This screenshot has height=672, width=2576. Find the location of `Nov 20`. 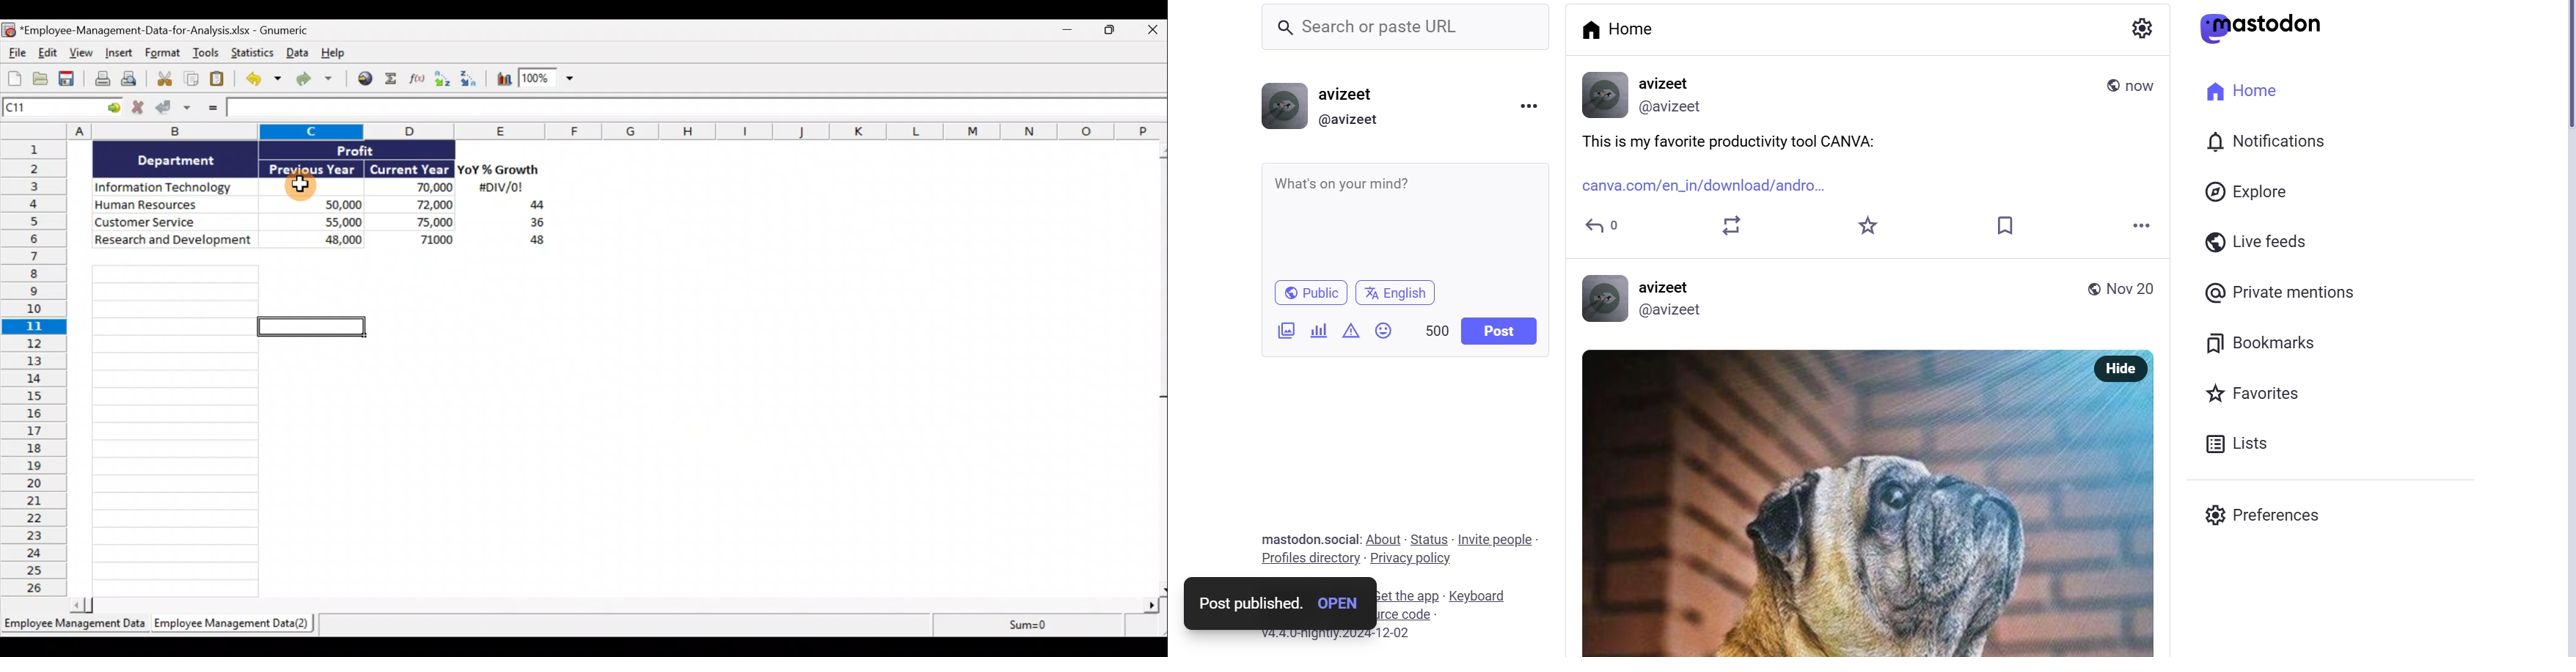

Nov 20 is located at coordinates (2137, 290).